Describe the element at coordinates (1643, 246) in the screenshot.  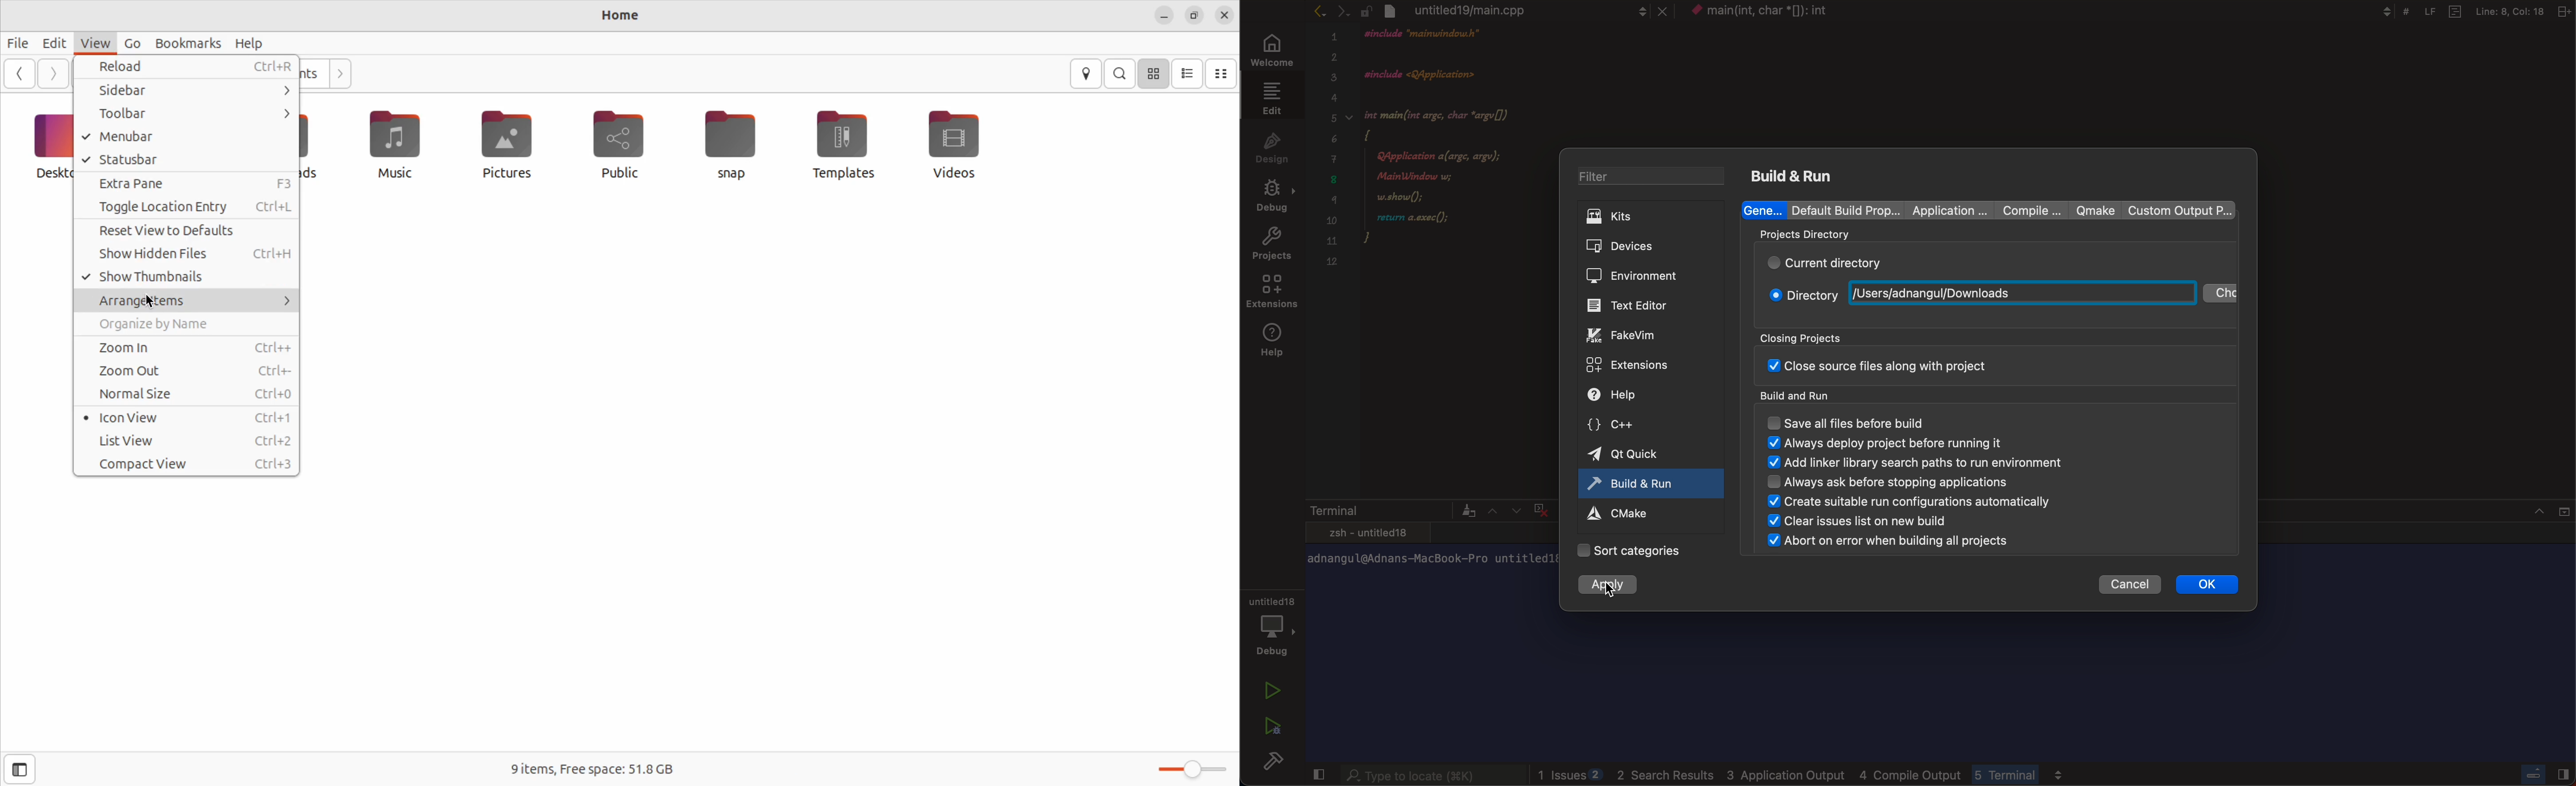
I see `devices` at that location.